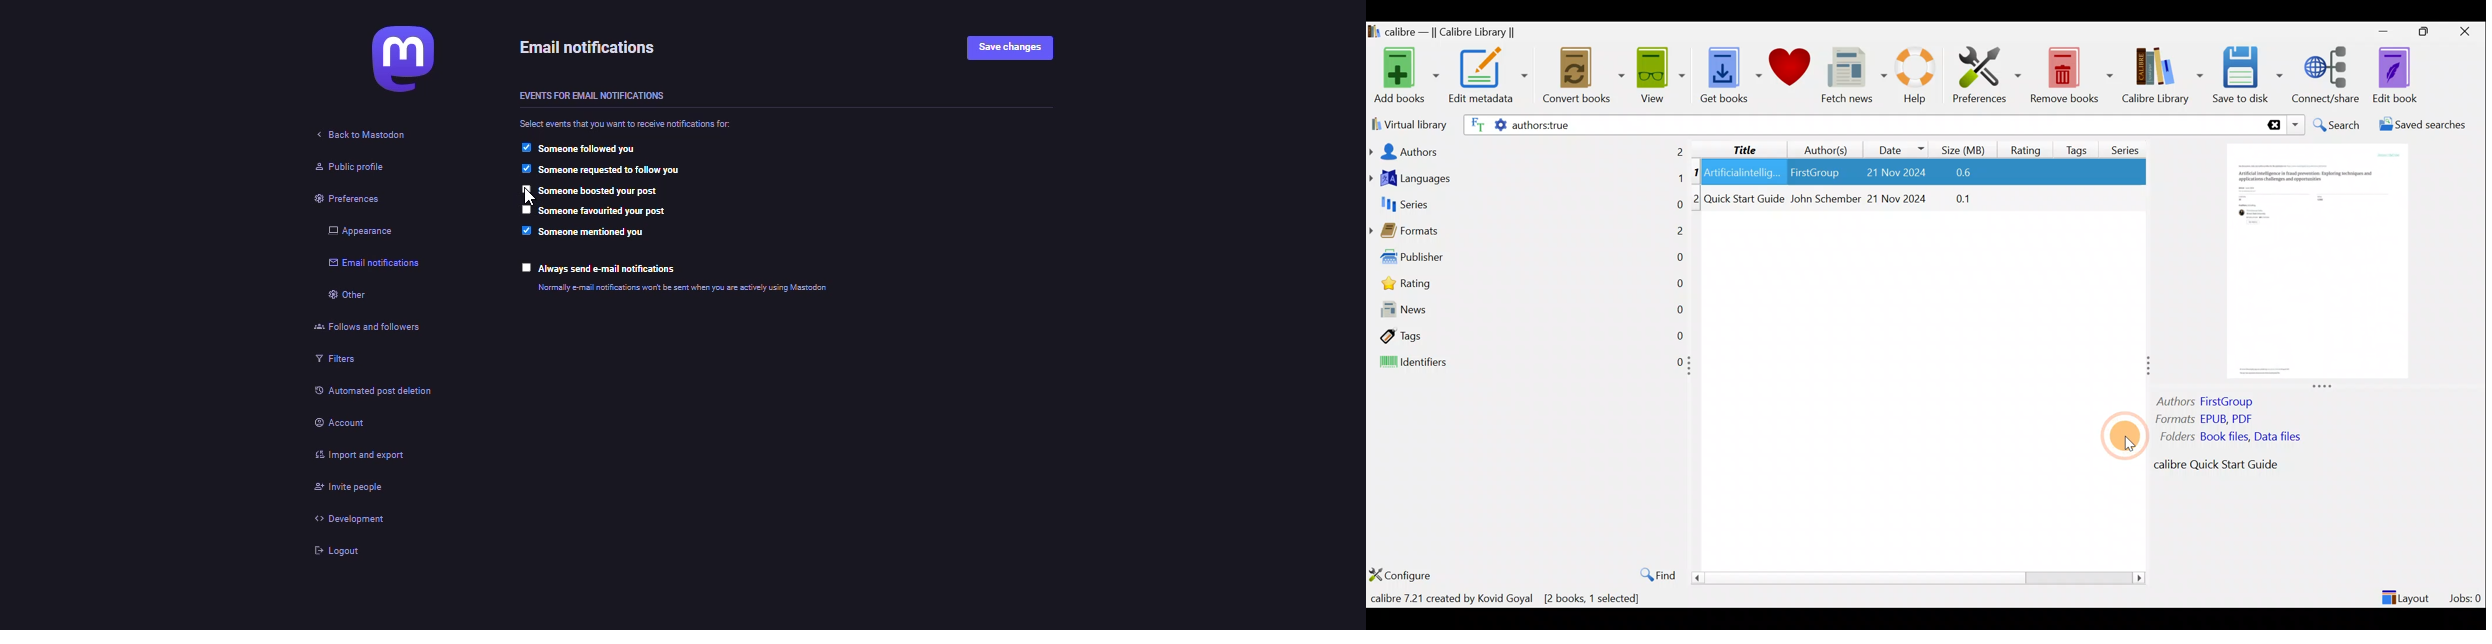 The height and width of the screenshot is (644, 2492). Describe the element at coordinates (524, 148) in the screenshot. I see `enabled` at that location.